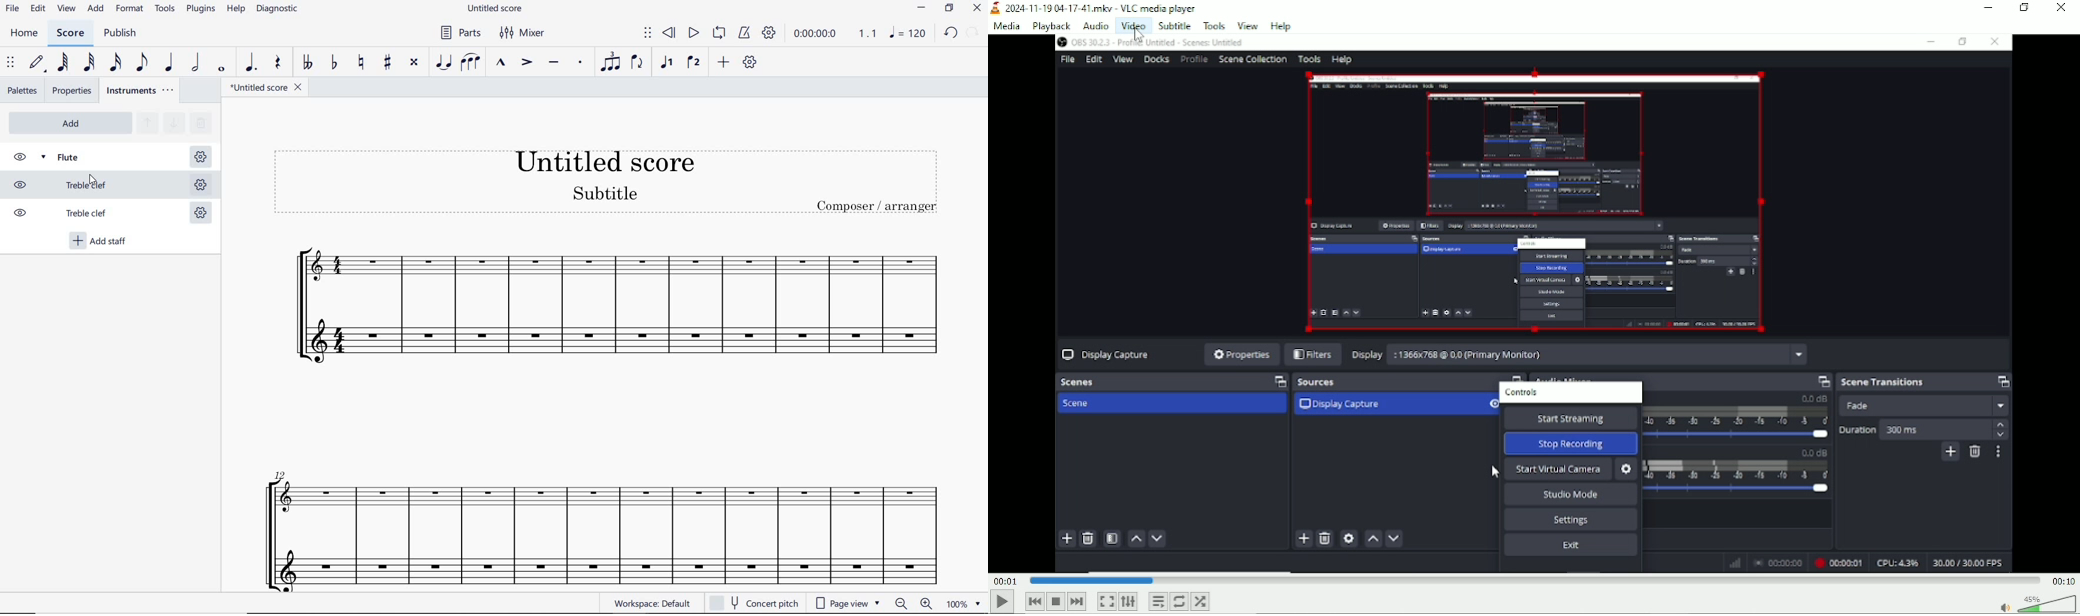 The image size is (2100, 616). What do you see at coordinates (69, 123) in the screenshot?
I see `ADD` at bounding box center [69, 123].